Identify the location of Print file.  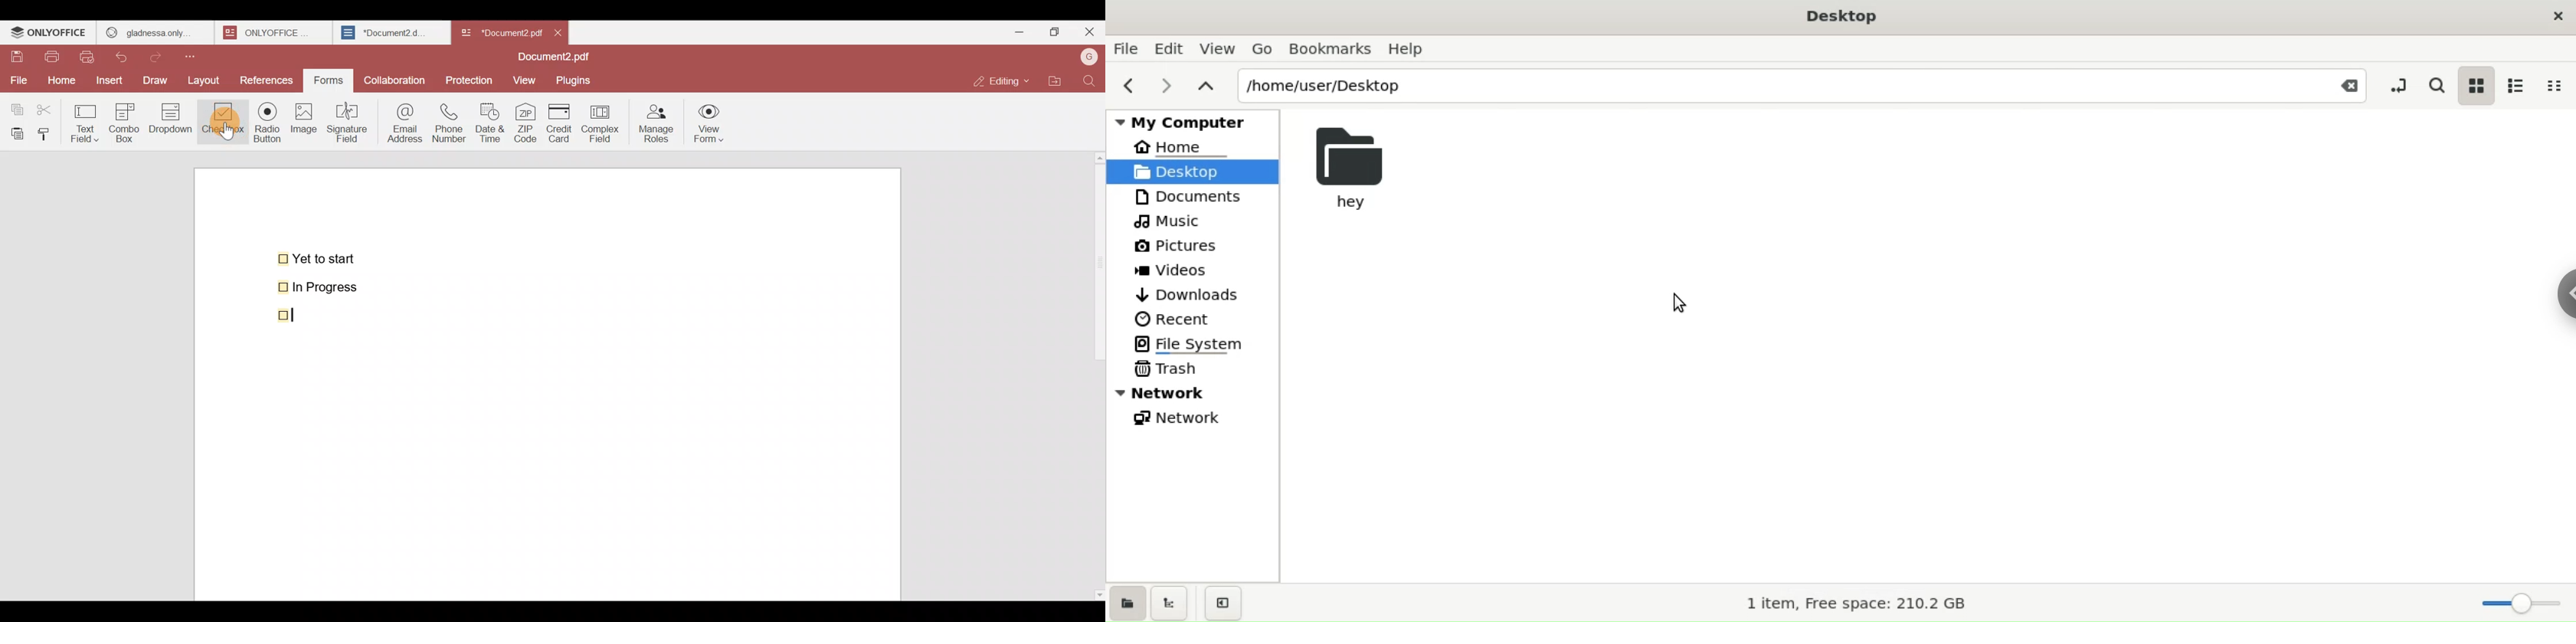
(54, 58).